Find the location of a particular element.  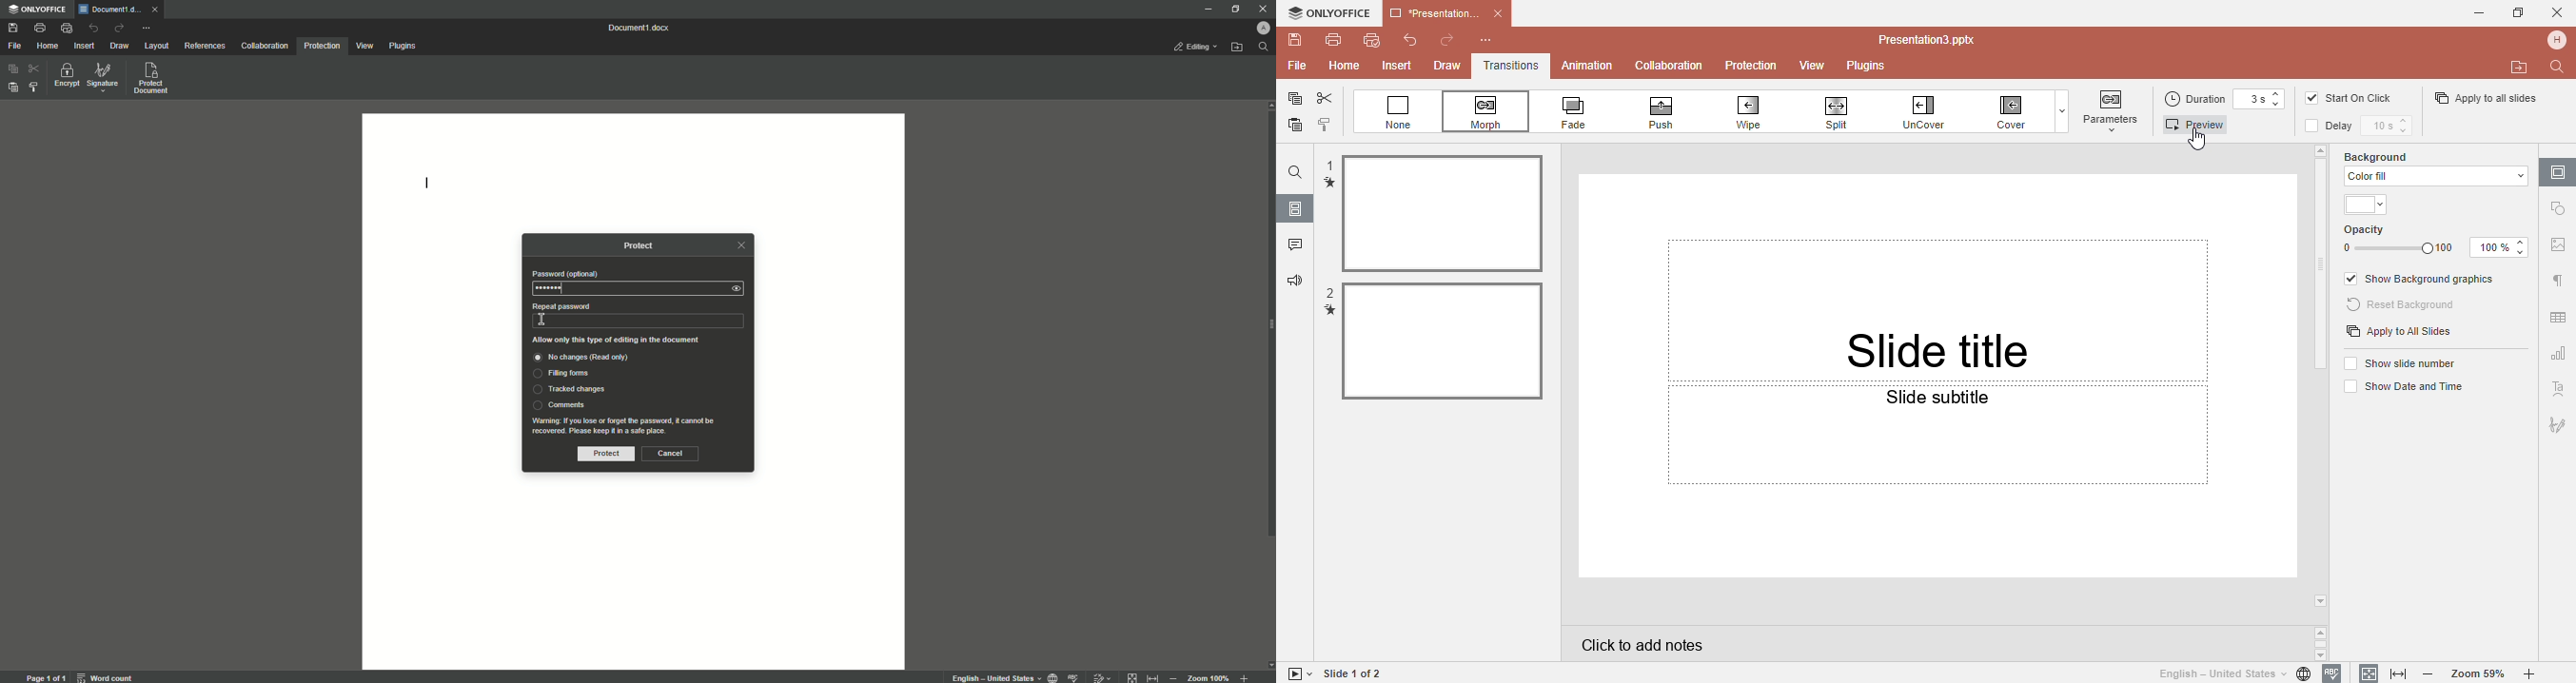

Password is located at coordinates (564, 274).